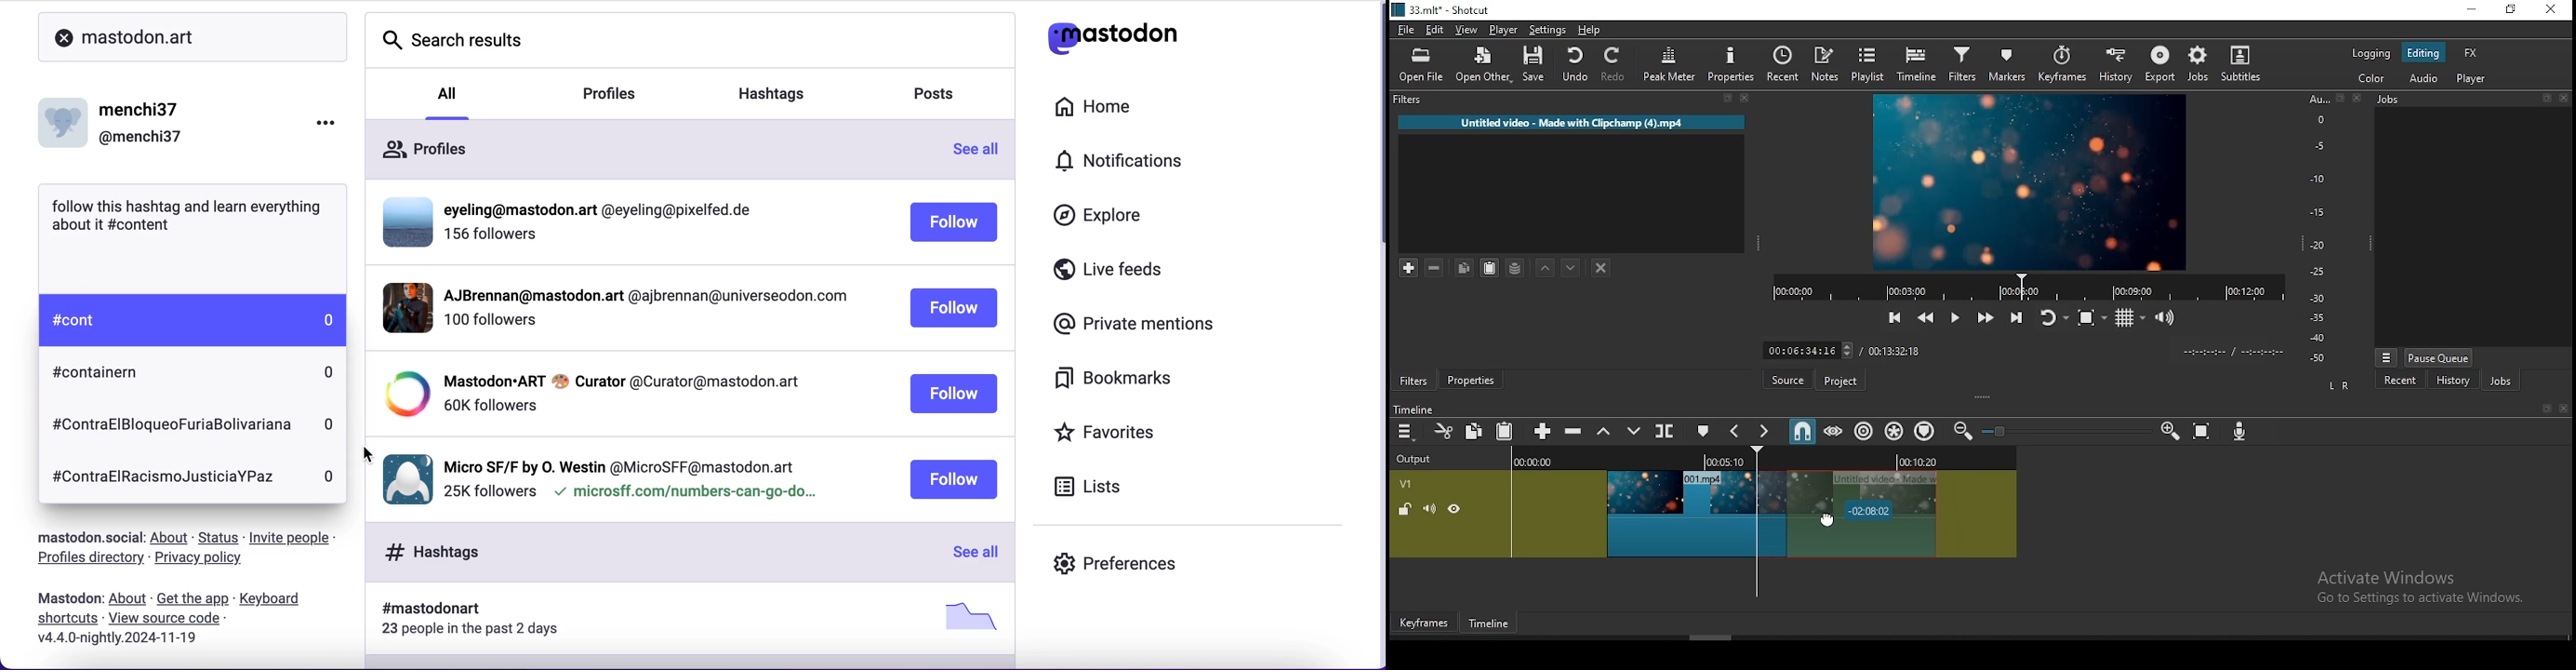 The image size is (2576, 672). I want to click on @menchi37, so click(141, 138).